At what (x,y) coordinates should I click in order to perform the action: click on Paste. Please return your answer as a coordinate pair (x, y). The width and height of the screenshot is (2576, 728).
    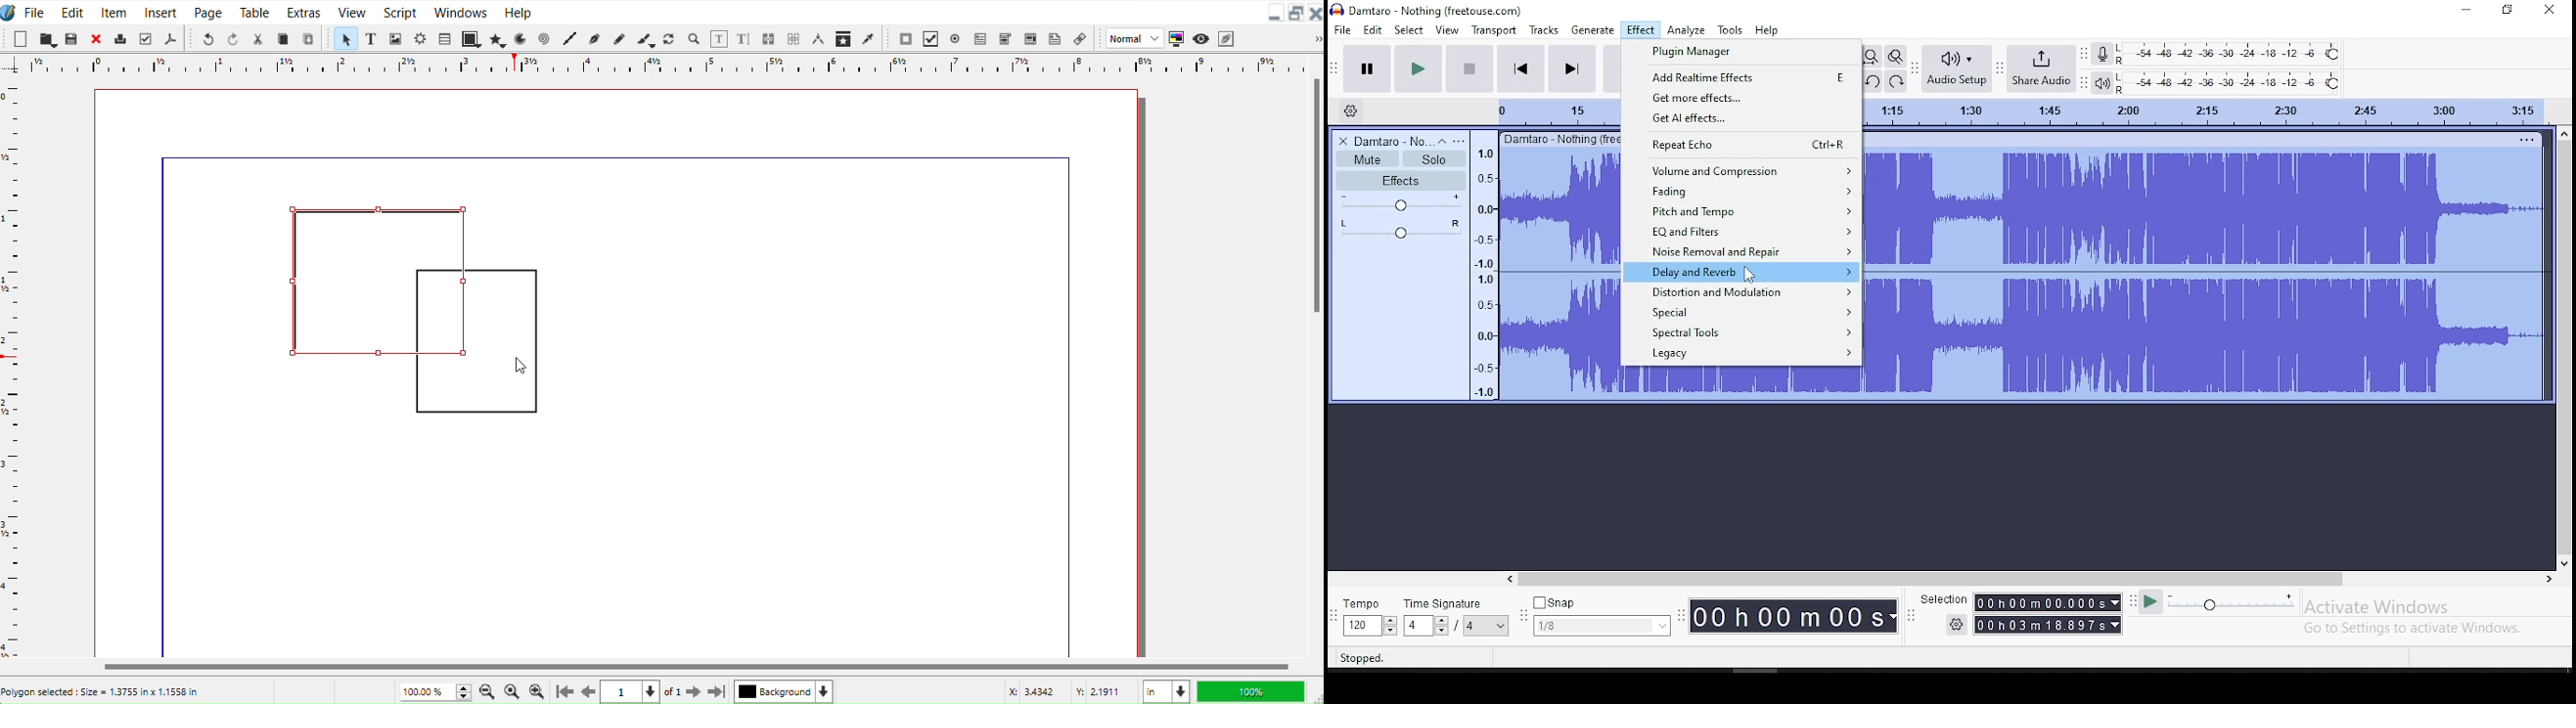
    Looking at the image, I should click on (310, 38).